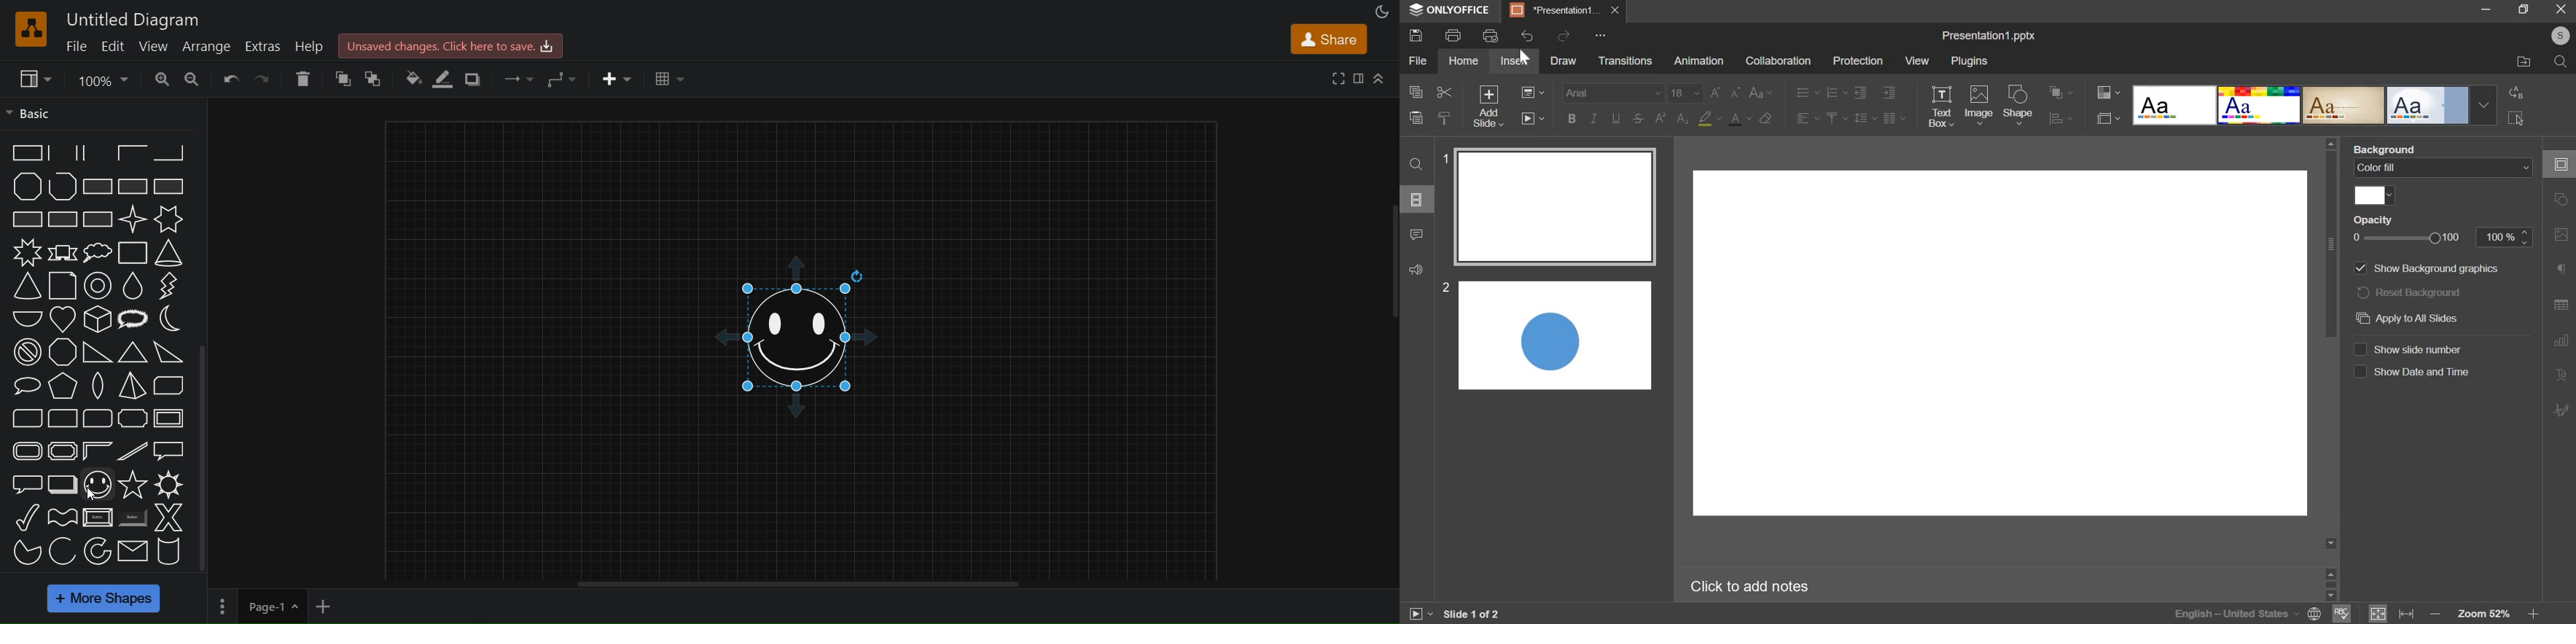 The height and width of the screenshot is (644, 2576). What do you see at coordinates (1417, 234) in the screenshot?
I see `comment` at bounding box center [1417, 234].